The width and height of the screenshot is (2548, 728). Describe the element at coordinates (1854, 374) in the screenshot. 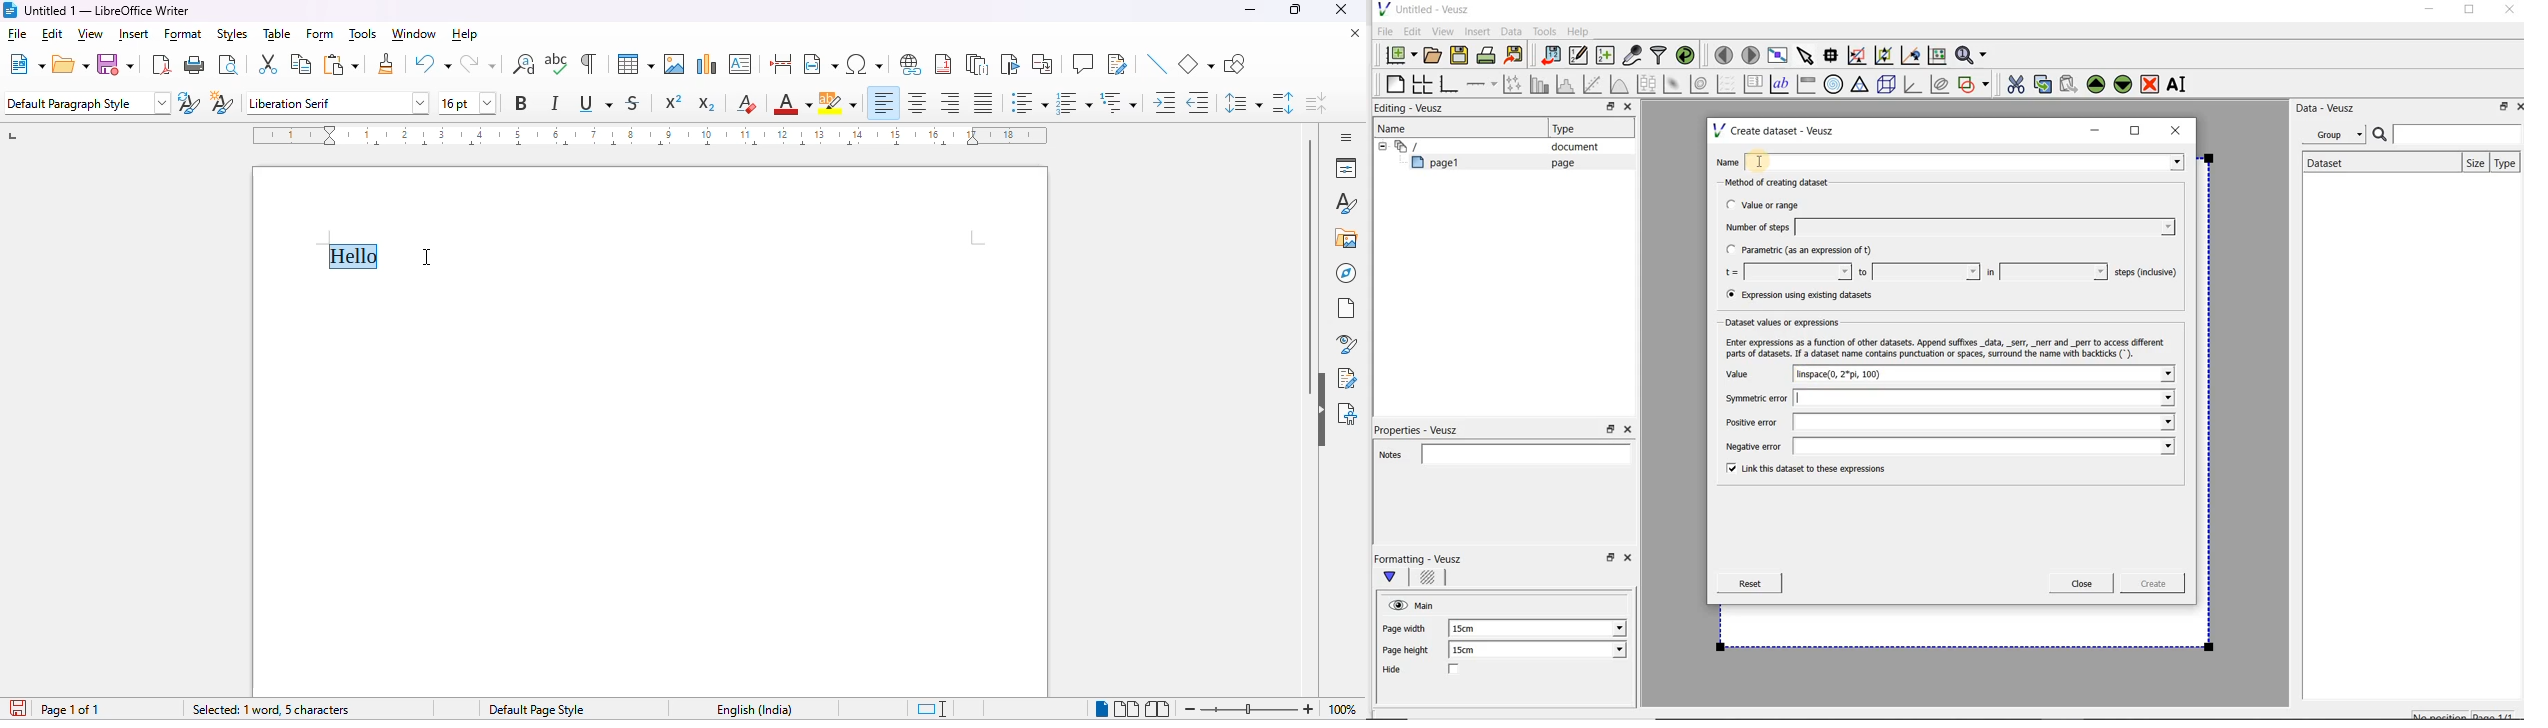

I see `linspace(0, 2*pi, 100)` at that location.